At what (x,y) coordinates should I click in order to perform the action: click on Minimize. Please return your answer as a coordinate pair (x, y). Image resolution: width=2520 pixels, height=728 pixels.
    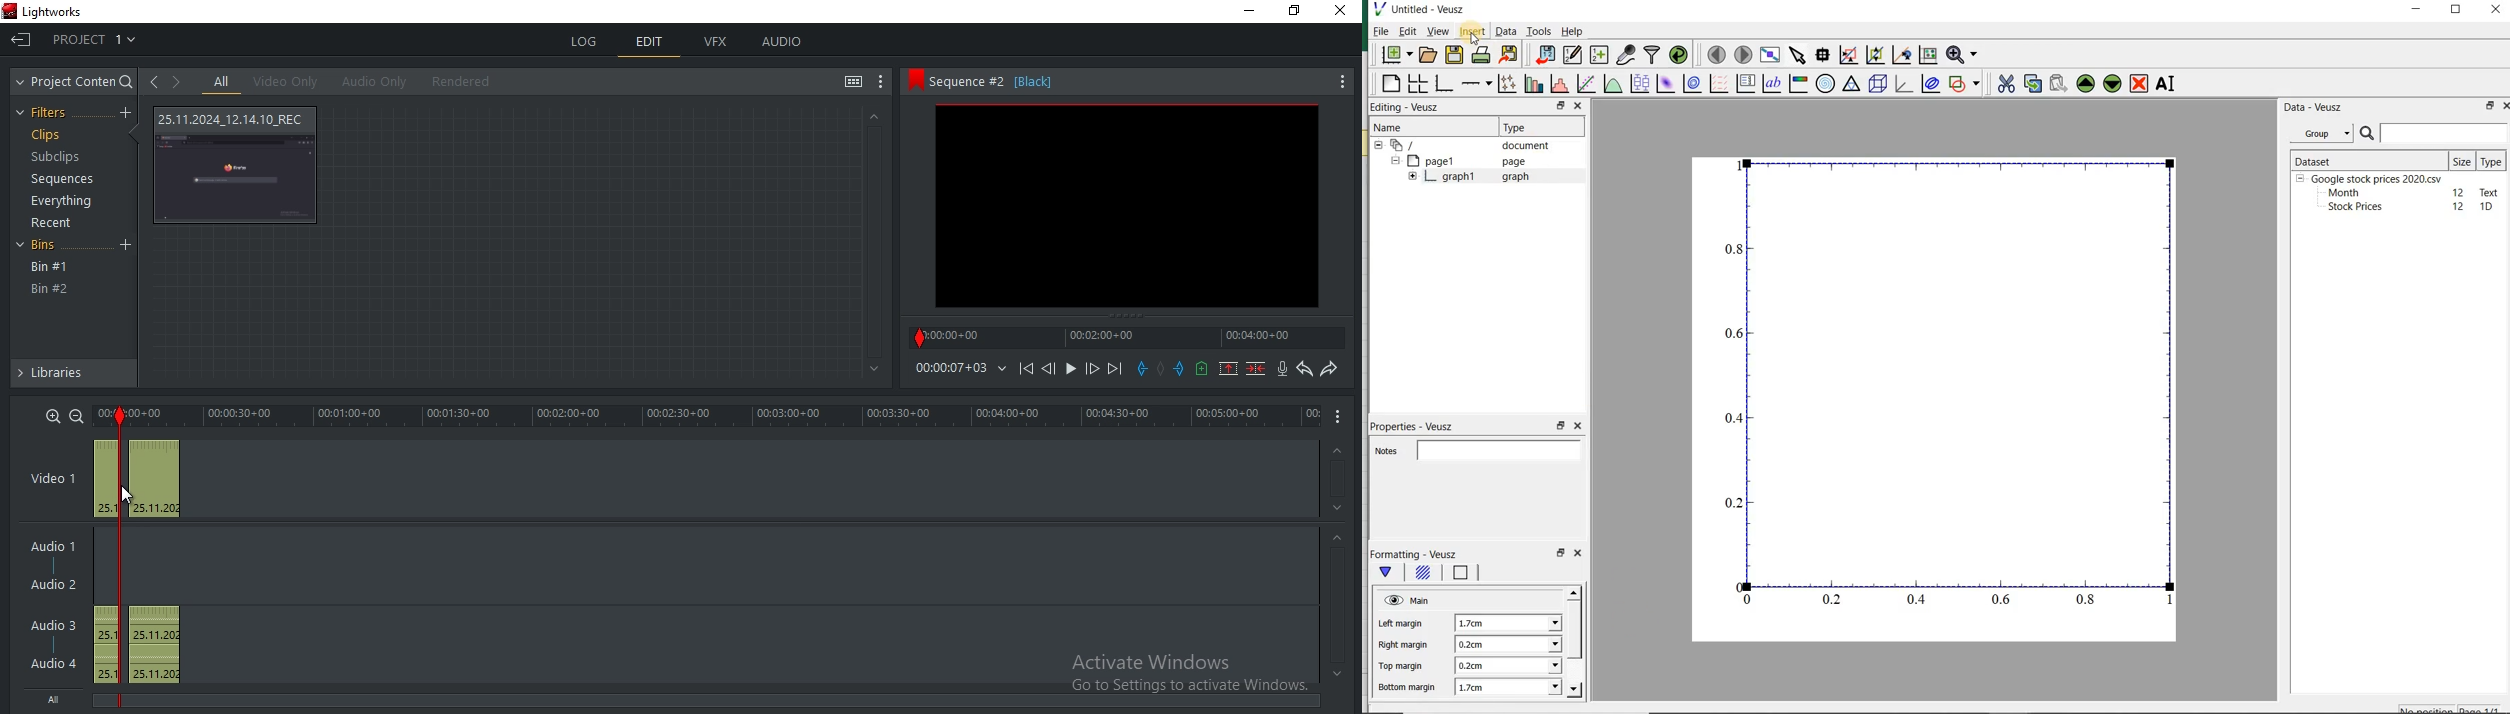
    Looking at the image, I should click on (1246, 12).